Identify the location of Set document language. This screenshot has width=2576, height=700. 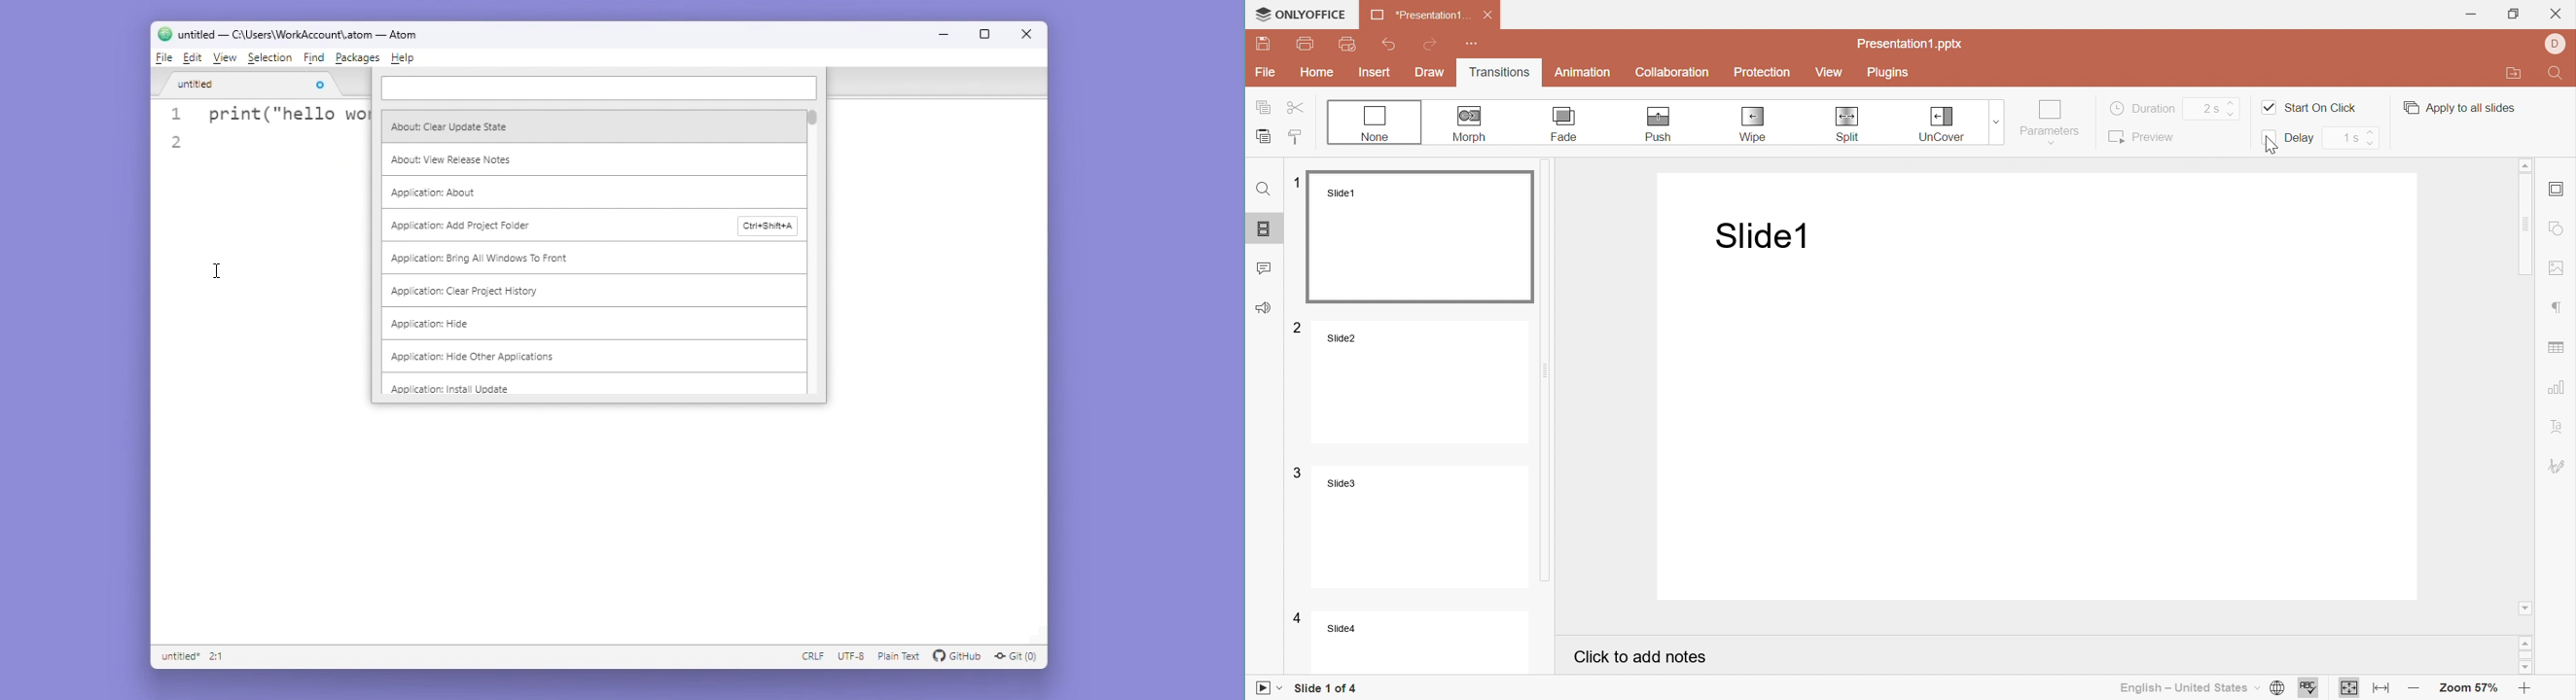
(2276, 689).